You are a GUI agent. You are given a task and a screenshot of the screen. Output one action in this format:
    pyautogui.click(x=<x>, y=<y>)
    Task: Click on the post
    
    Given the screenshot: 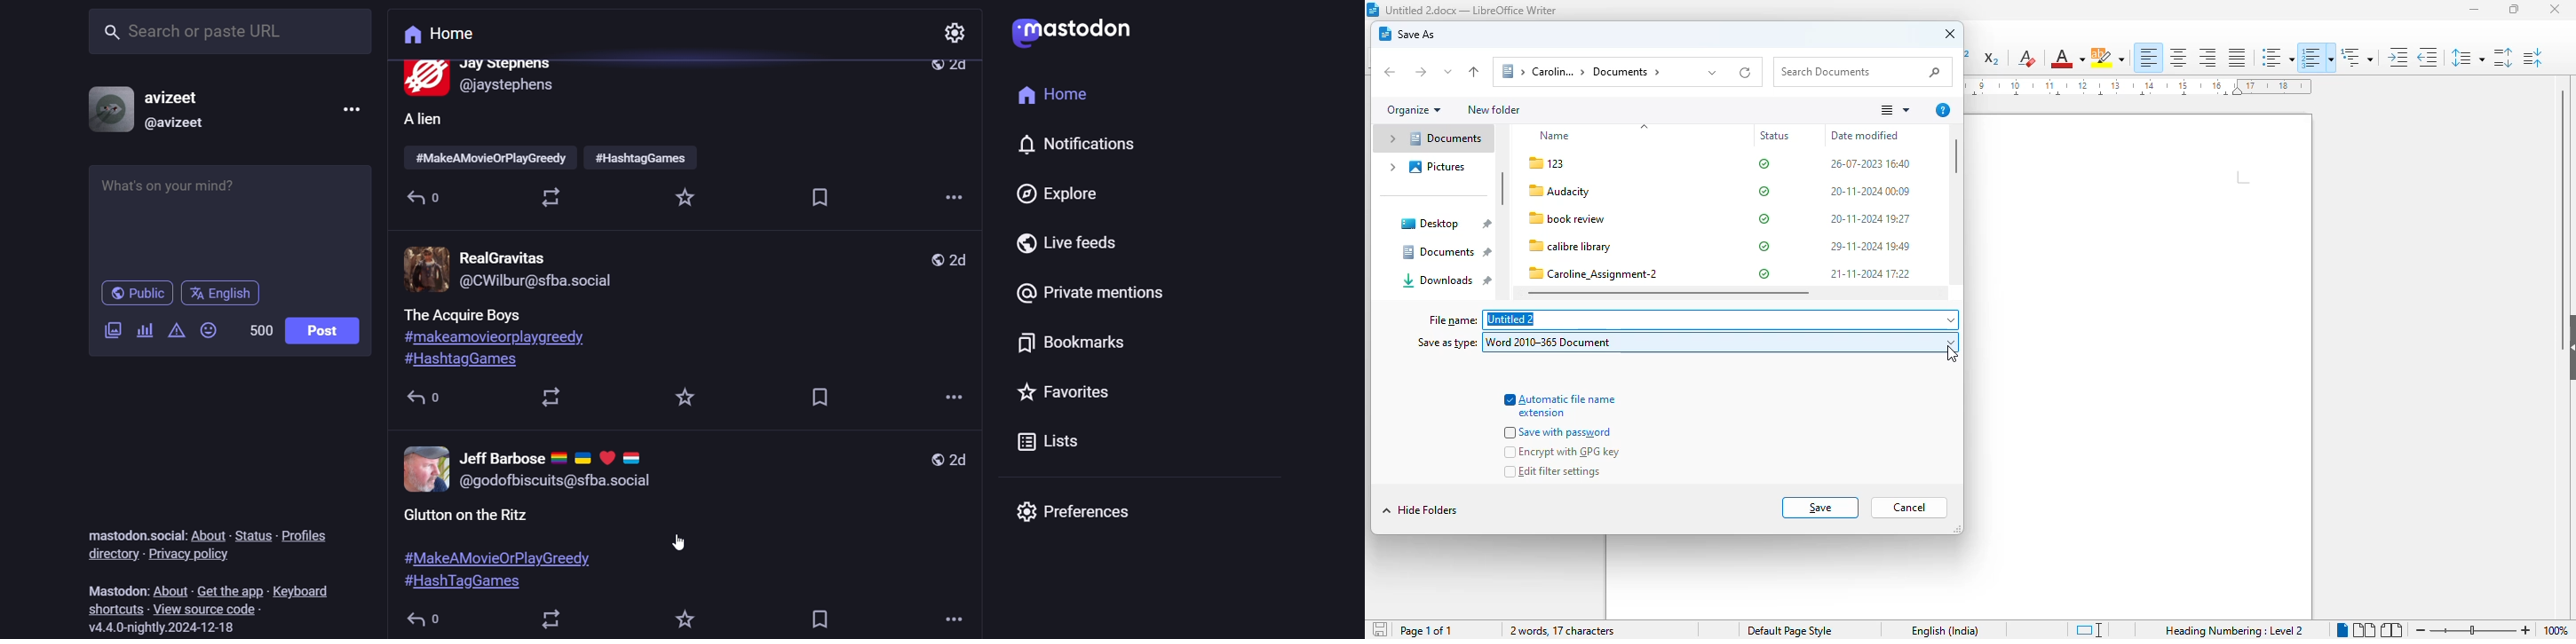 What is the action you would take?
    pyautogui.click(x=468, y=518)
    